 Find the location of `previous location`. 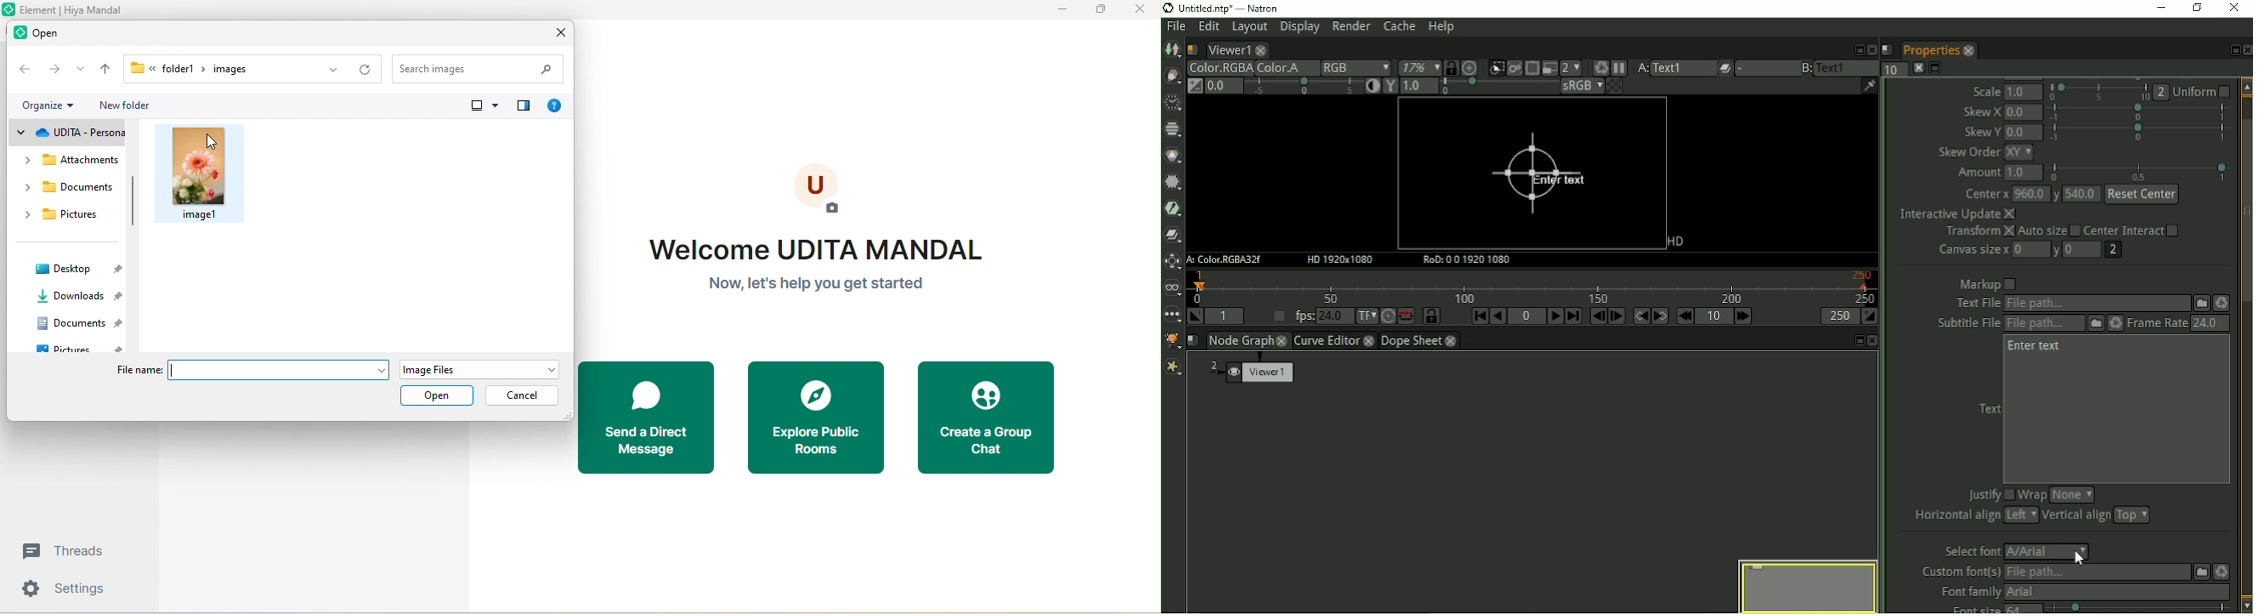

previous location is located at coordinates (325, 68).